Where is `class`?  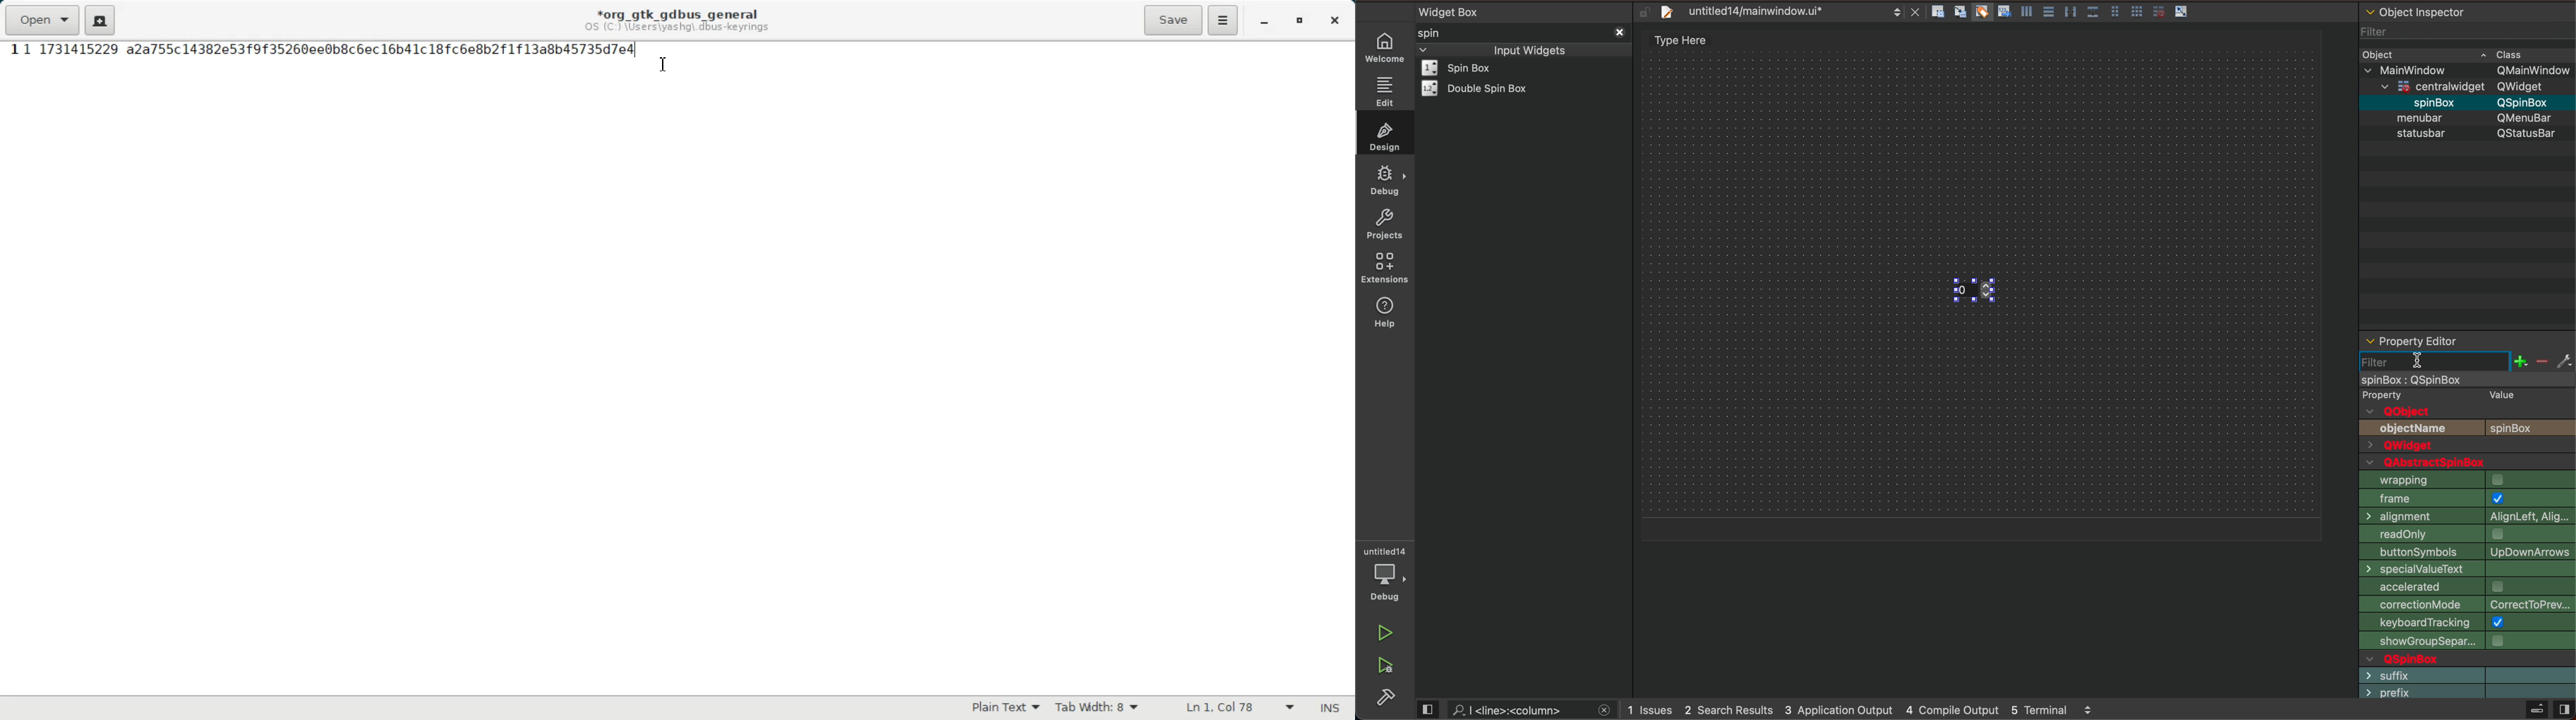 class is located at coordinates (2511, 53).